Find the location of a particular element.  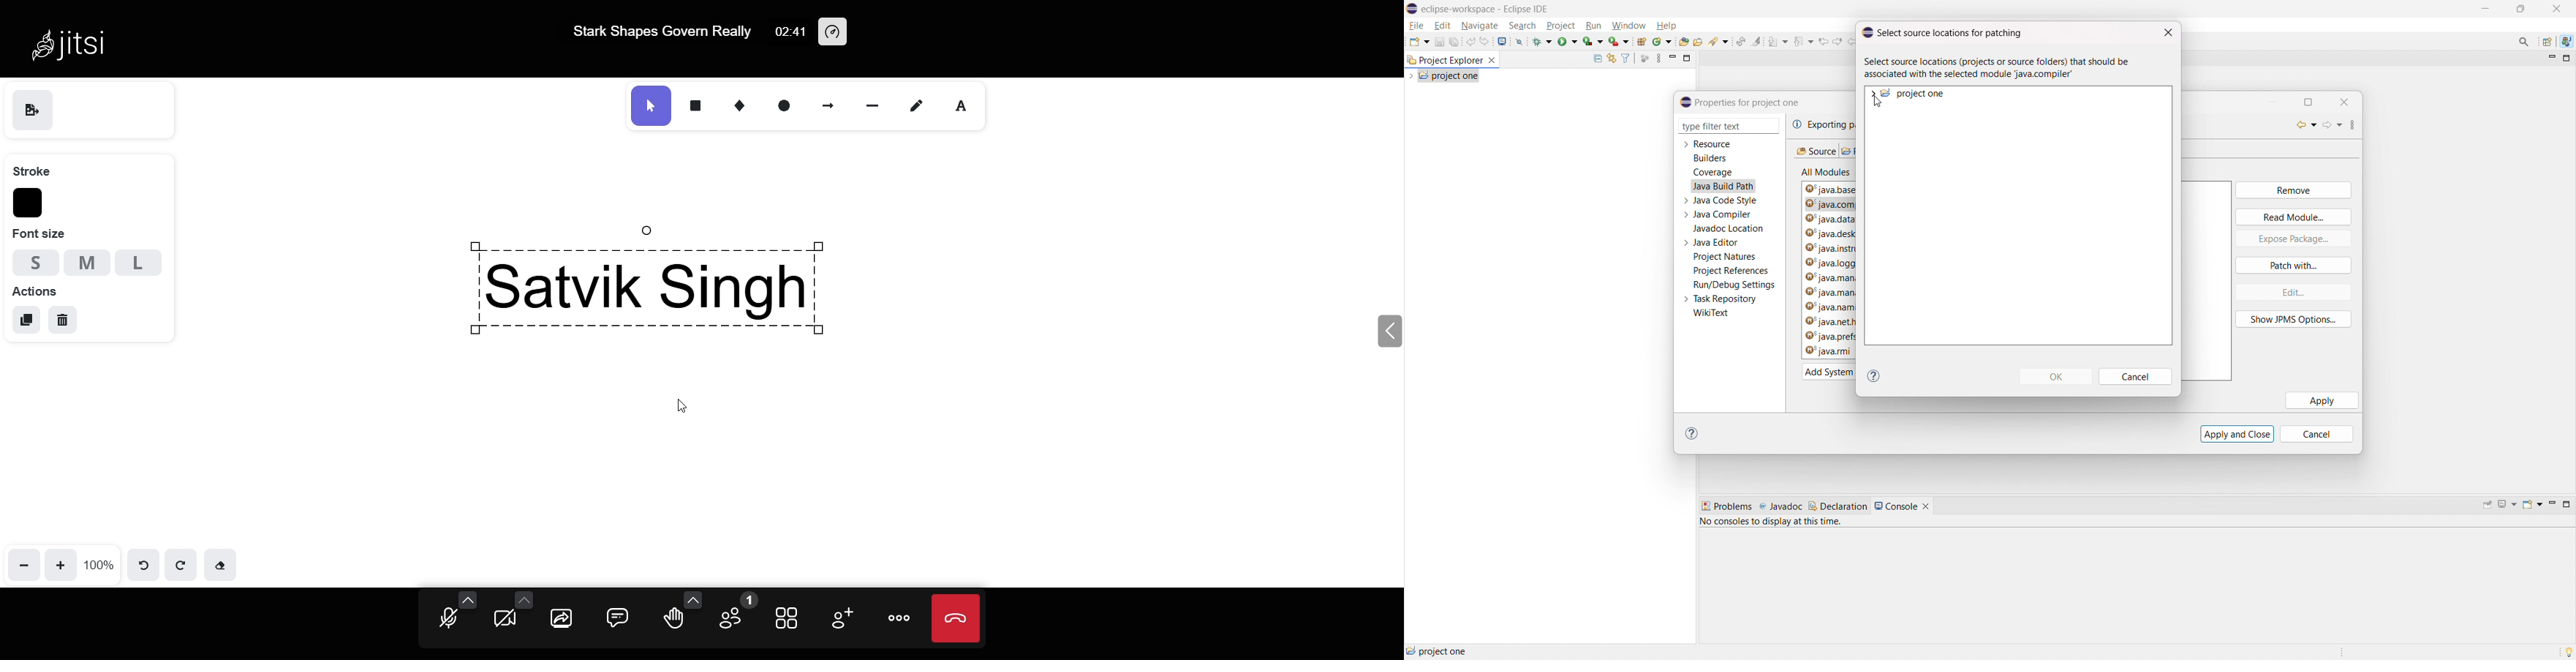

debug is located at coordinates (1543, 40).